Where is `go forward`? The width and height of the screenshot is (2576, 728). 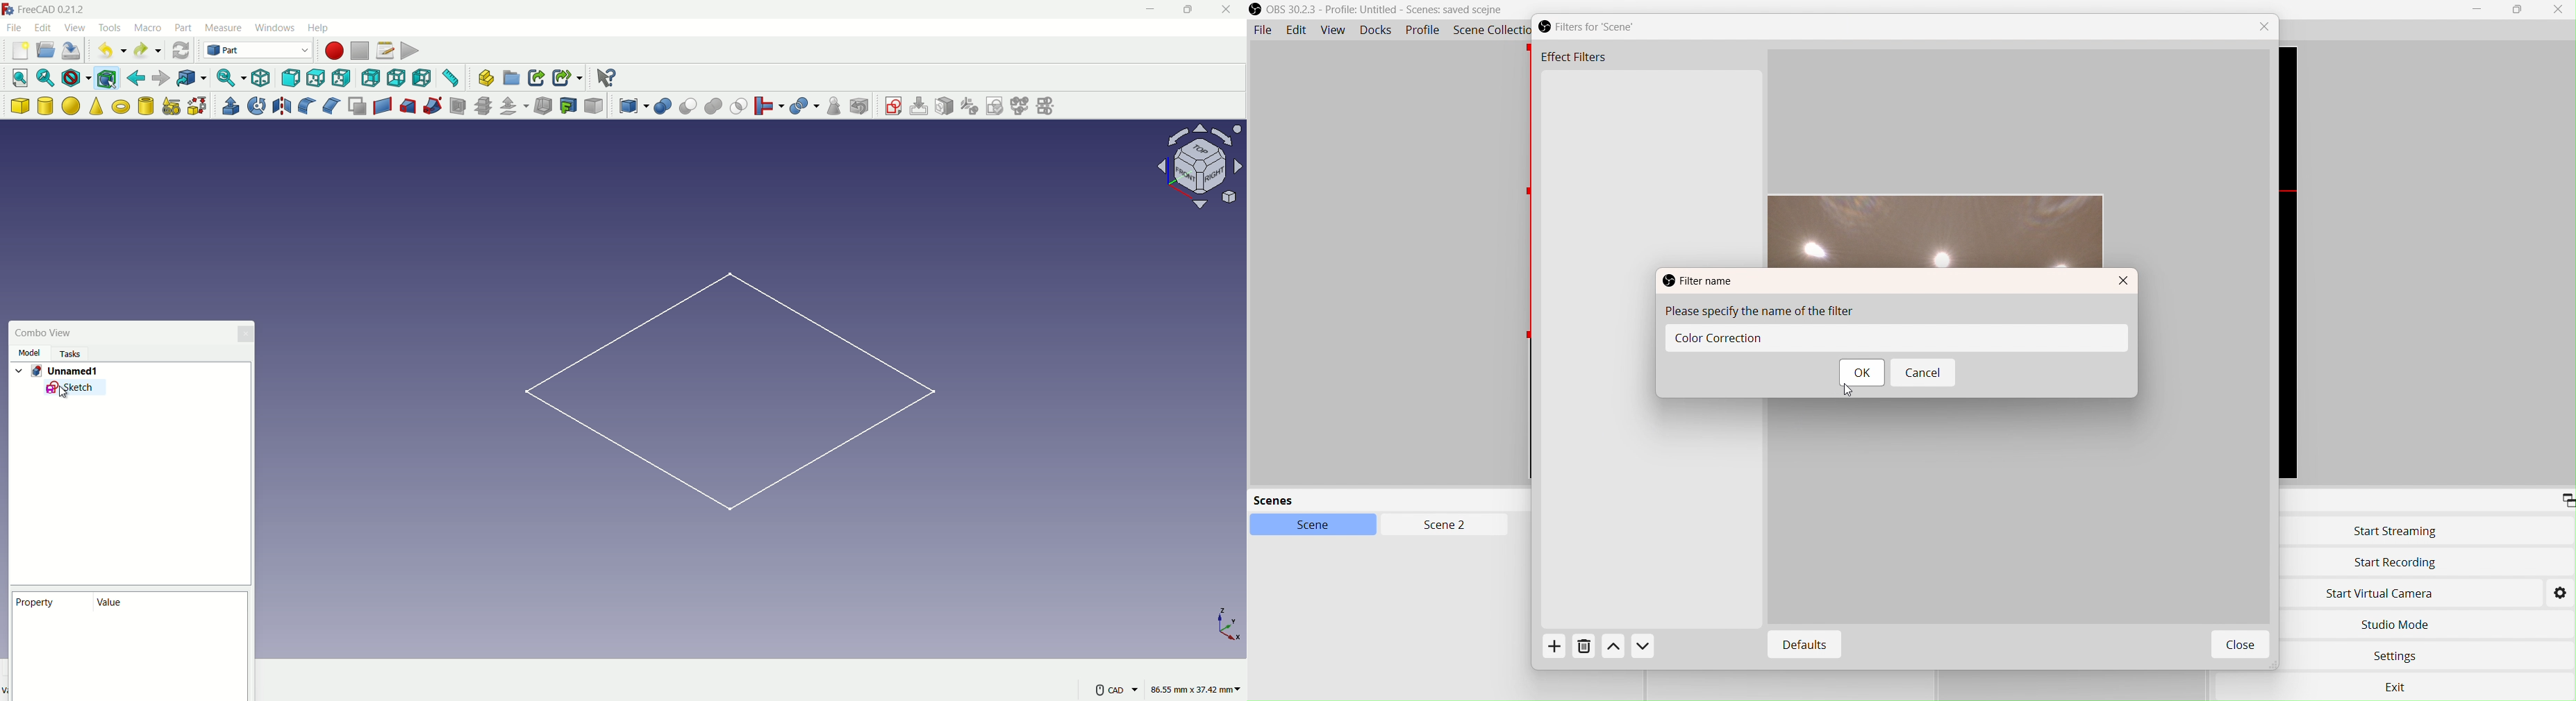 go forward is located at coordinates (161, 78).